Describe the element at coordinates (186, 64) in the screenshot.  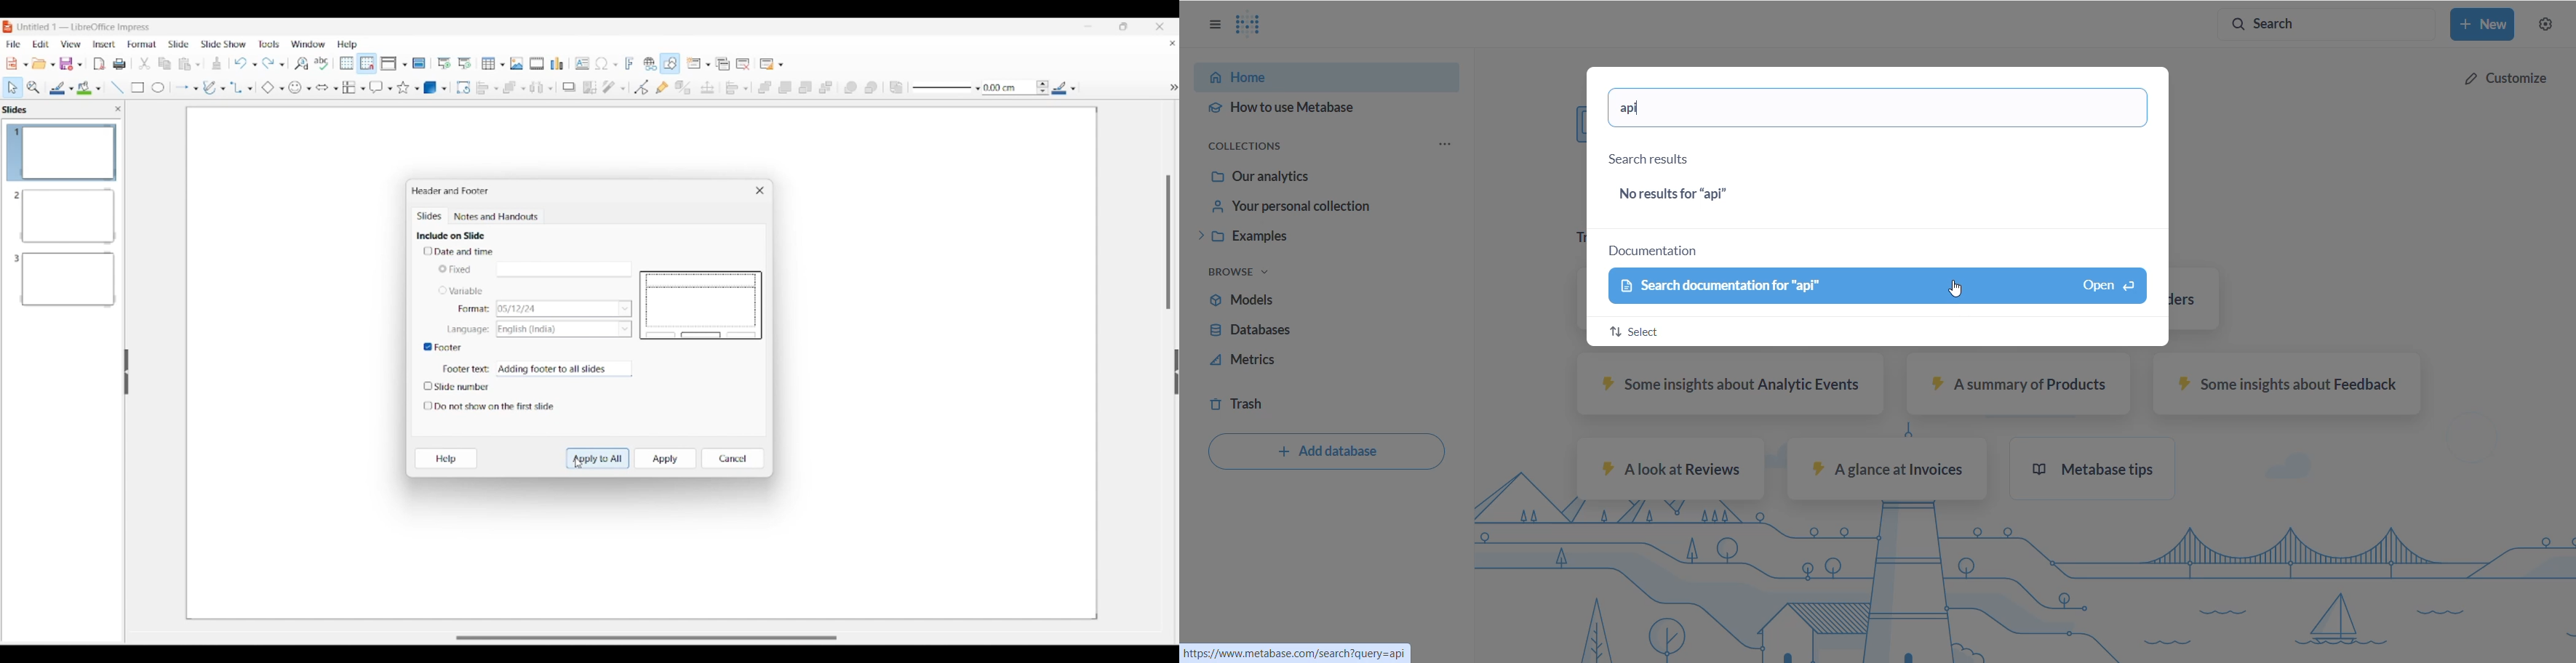
I see `Clipboard` at that location.